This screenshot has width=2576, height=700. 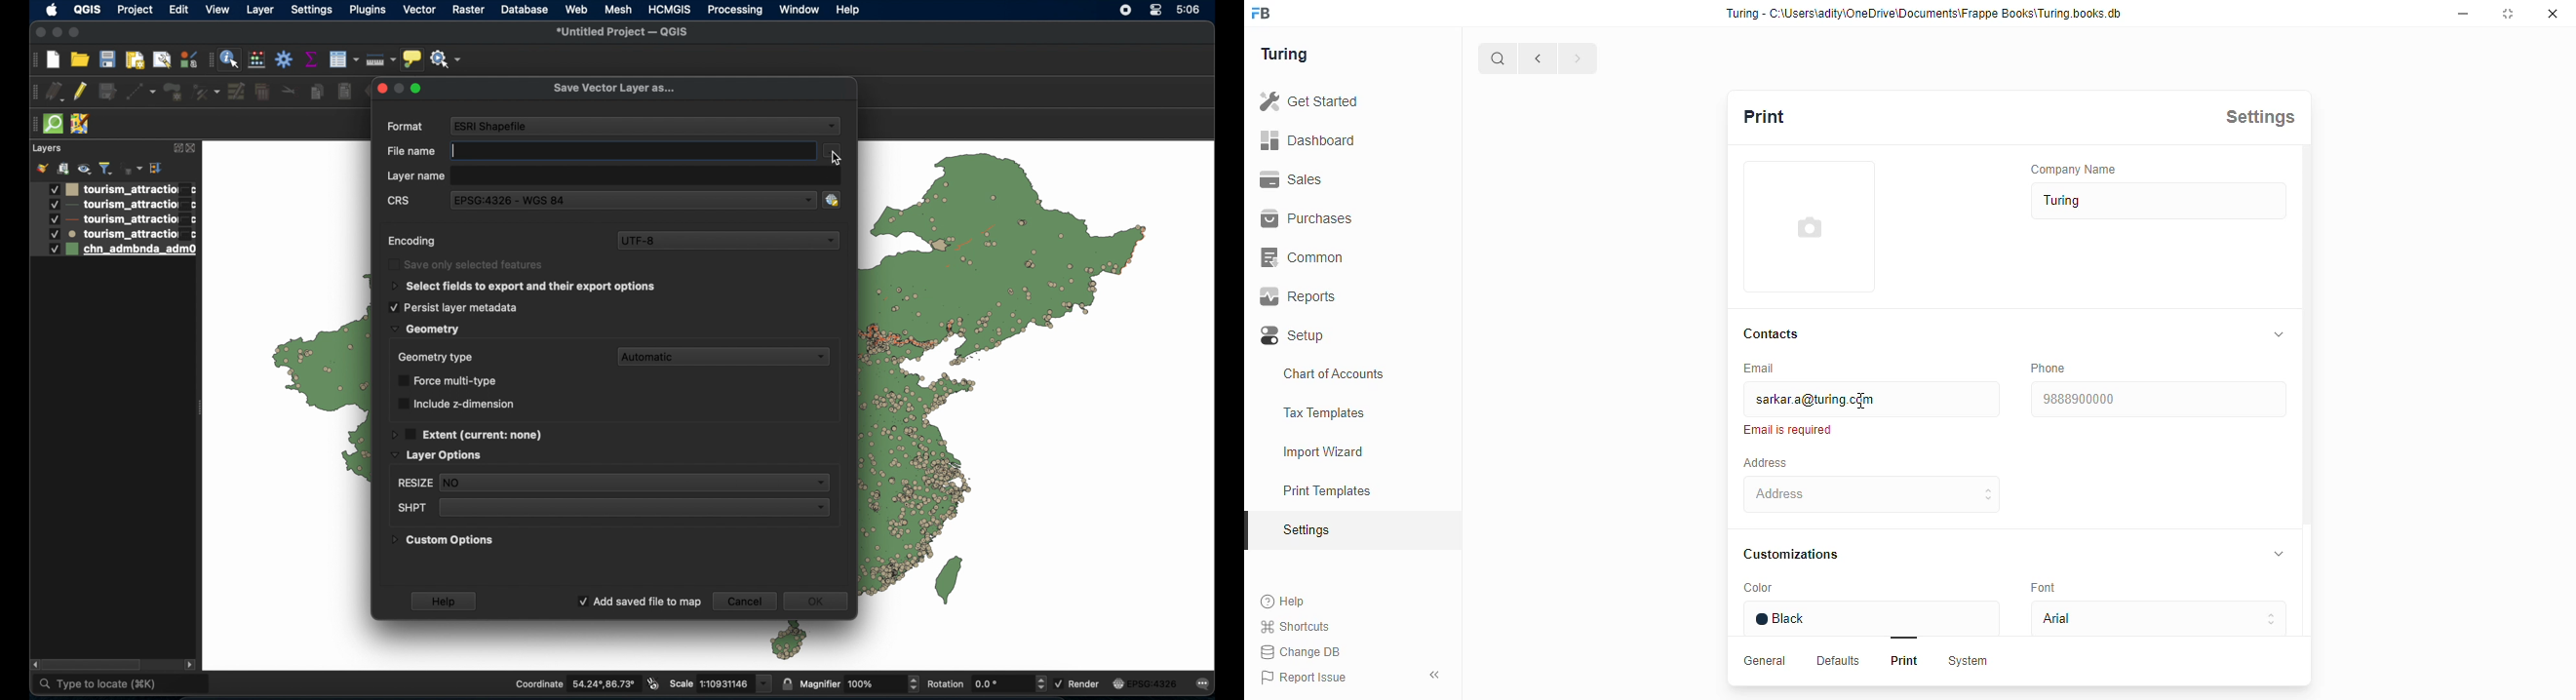 What do you see at coordinates (1788, 115) in the screenshot?
I see `Print` at bounding box center [1788, 115].